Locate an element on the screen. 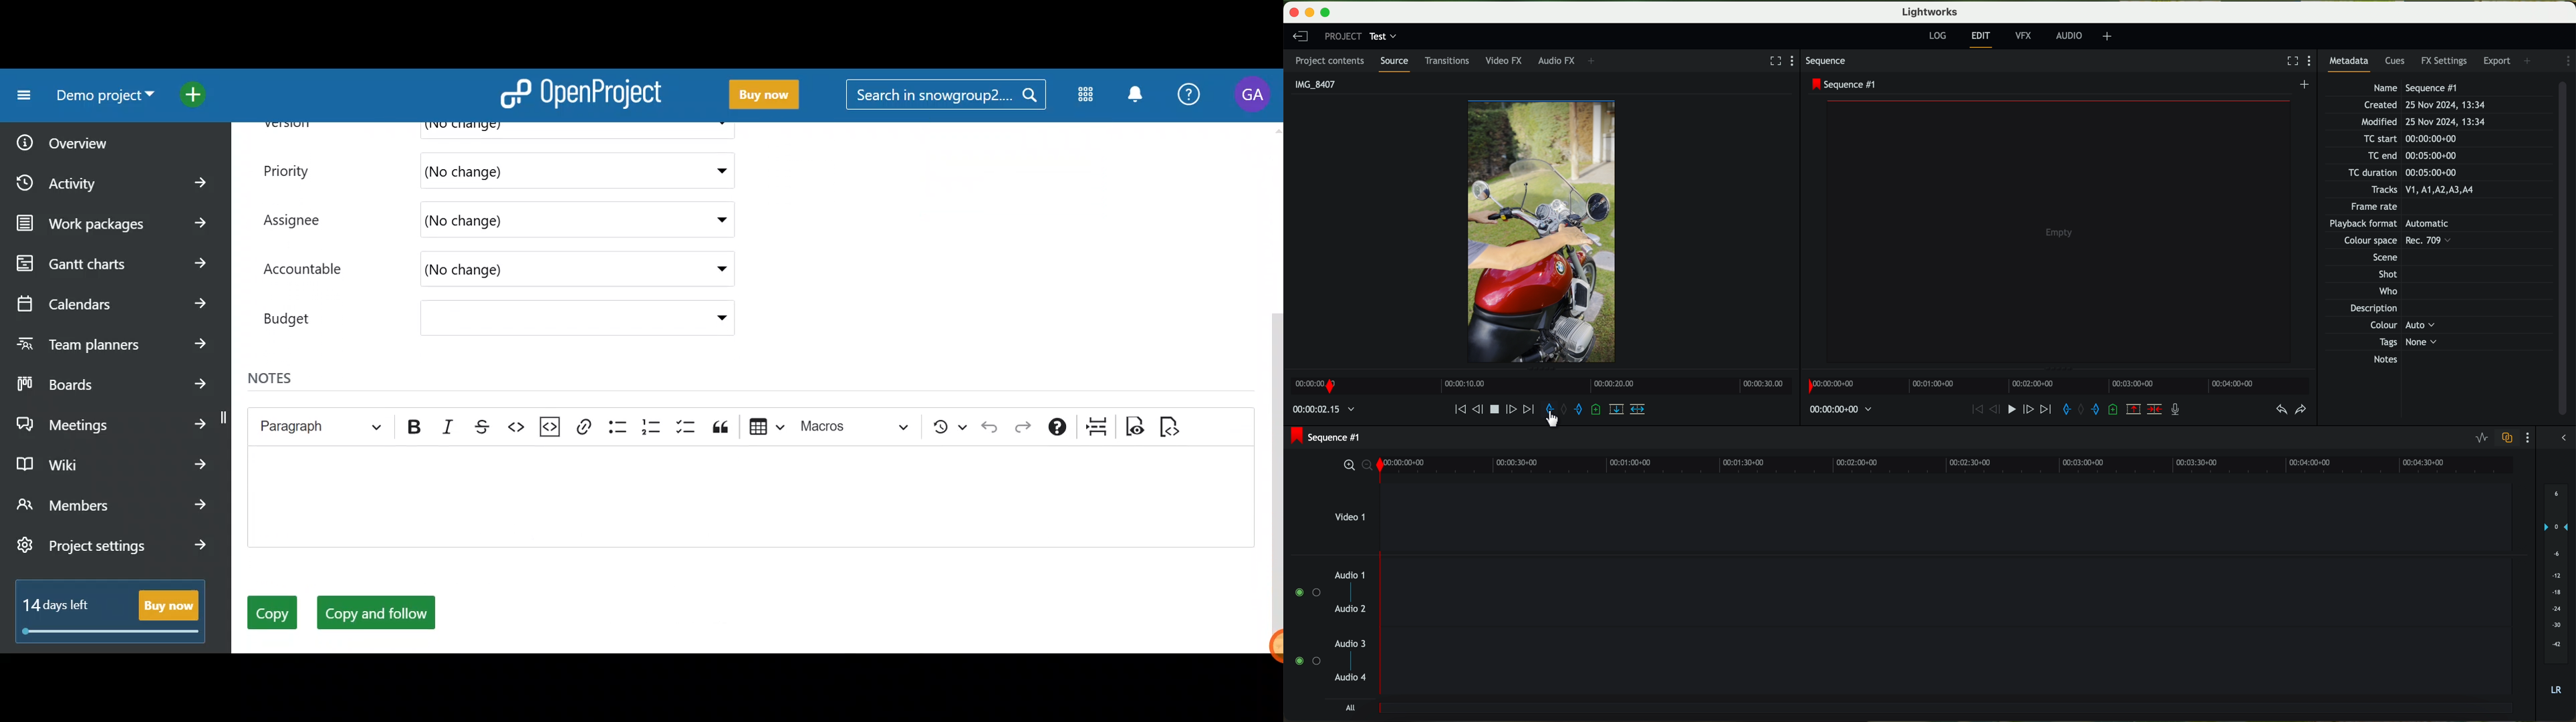 Image resolution: width=2576 pixels, height=728 pixels. Priority dropdown is located at coordinates (719, 170).